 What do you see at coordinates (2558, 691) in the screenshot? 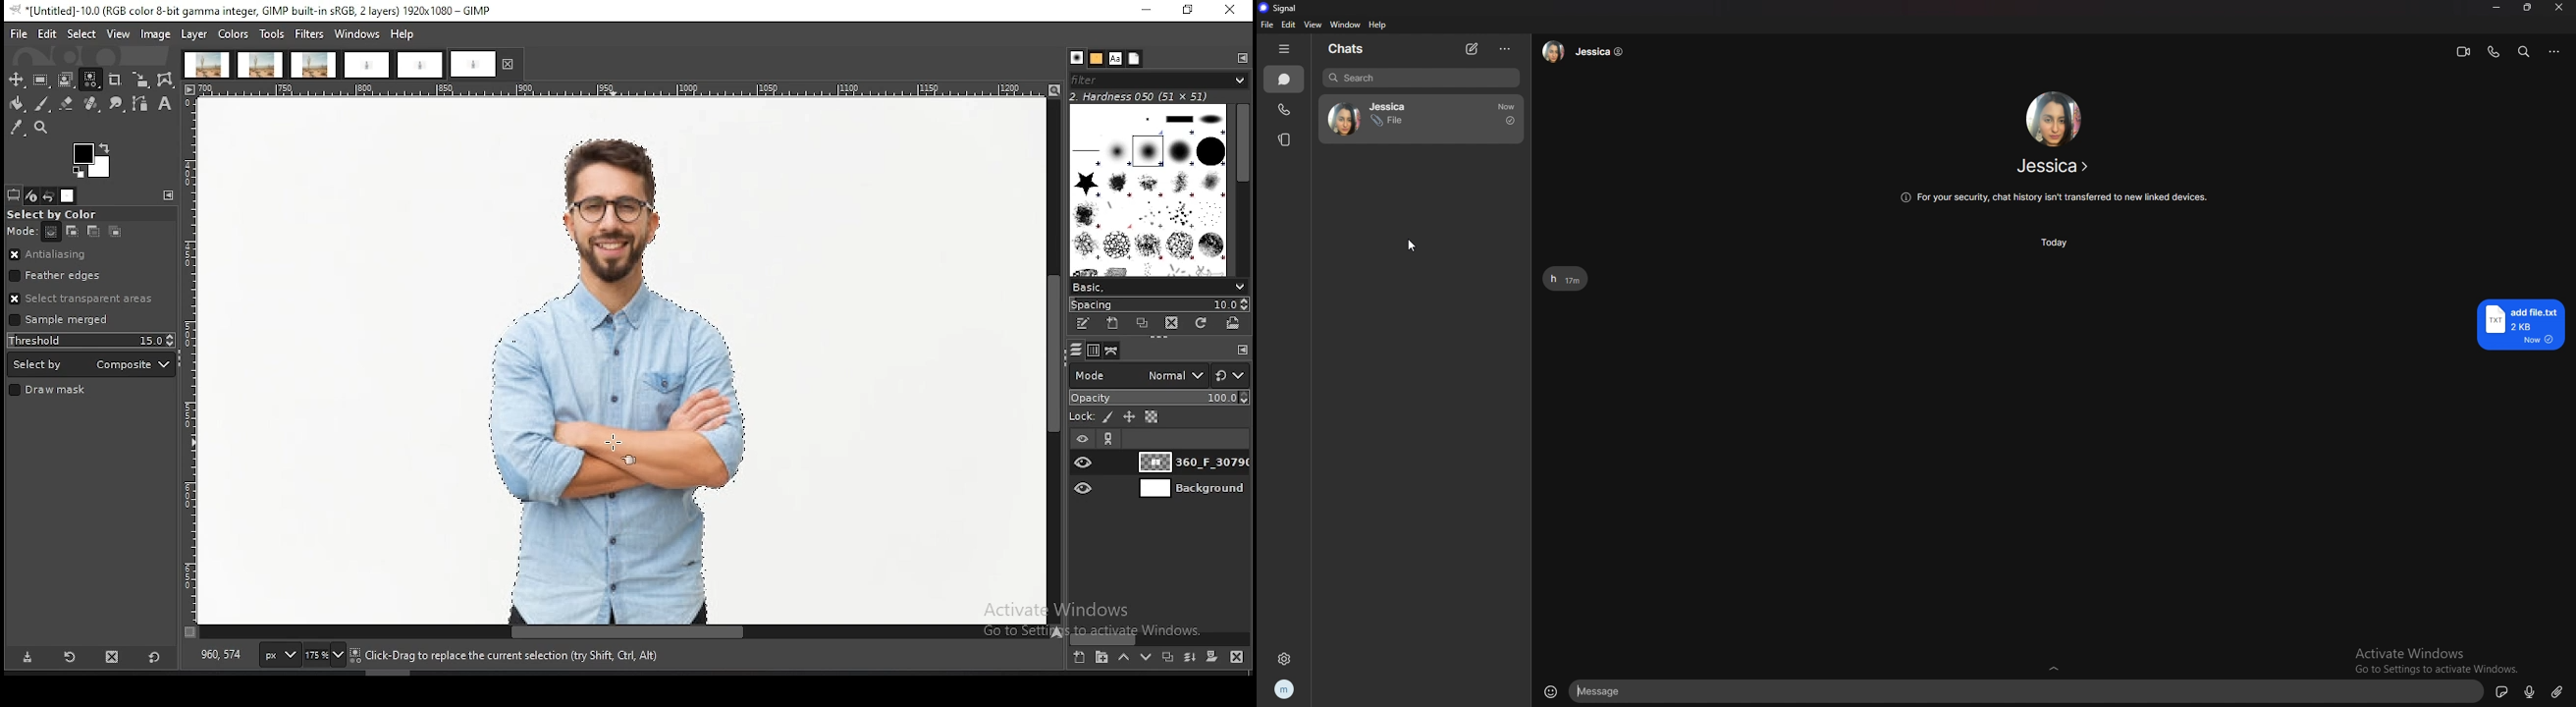
I see `attachment` at bounding box center [2558, 691].